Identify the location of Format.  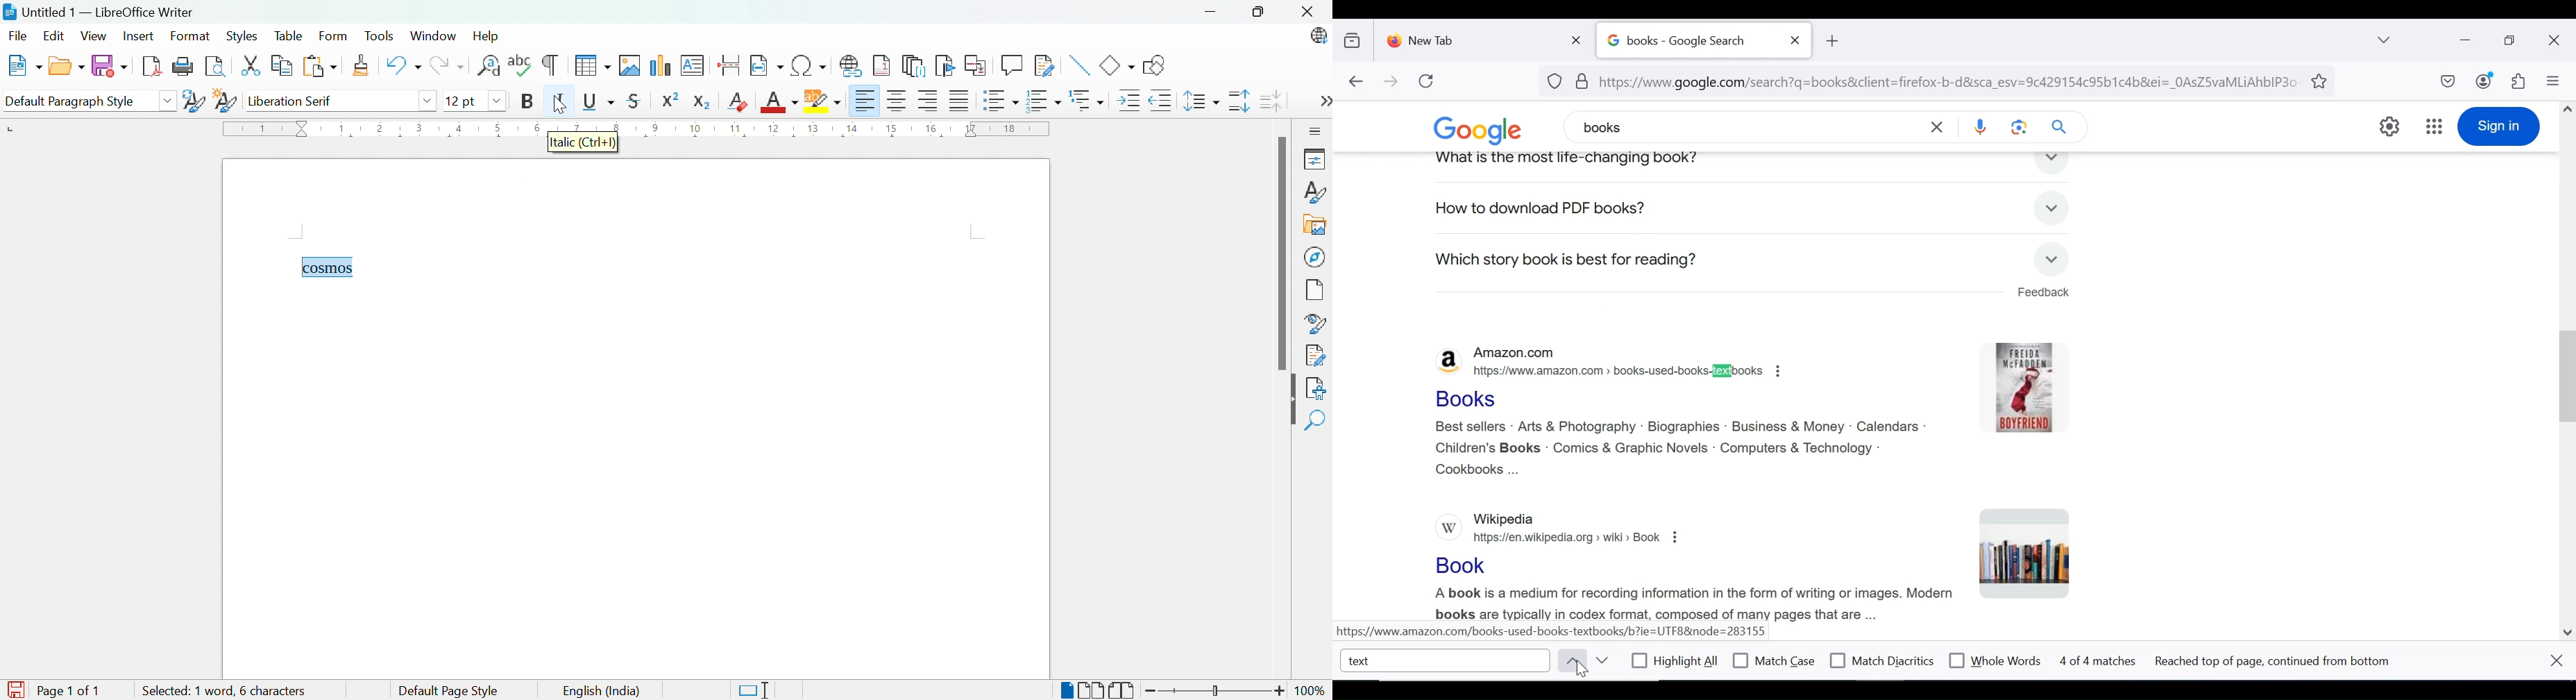
(192, 36).